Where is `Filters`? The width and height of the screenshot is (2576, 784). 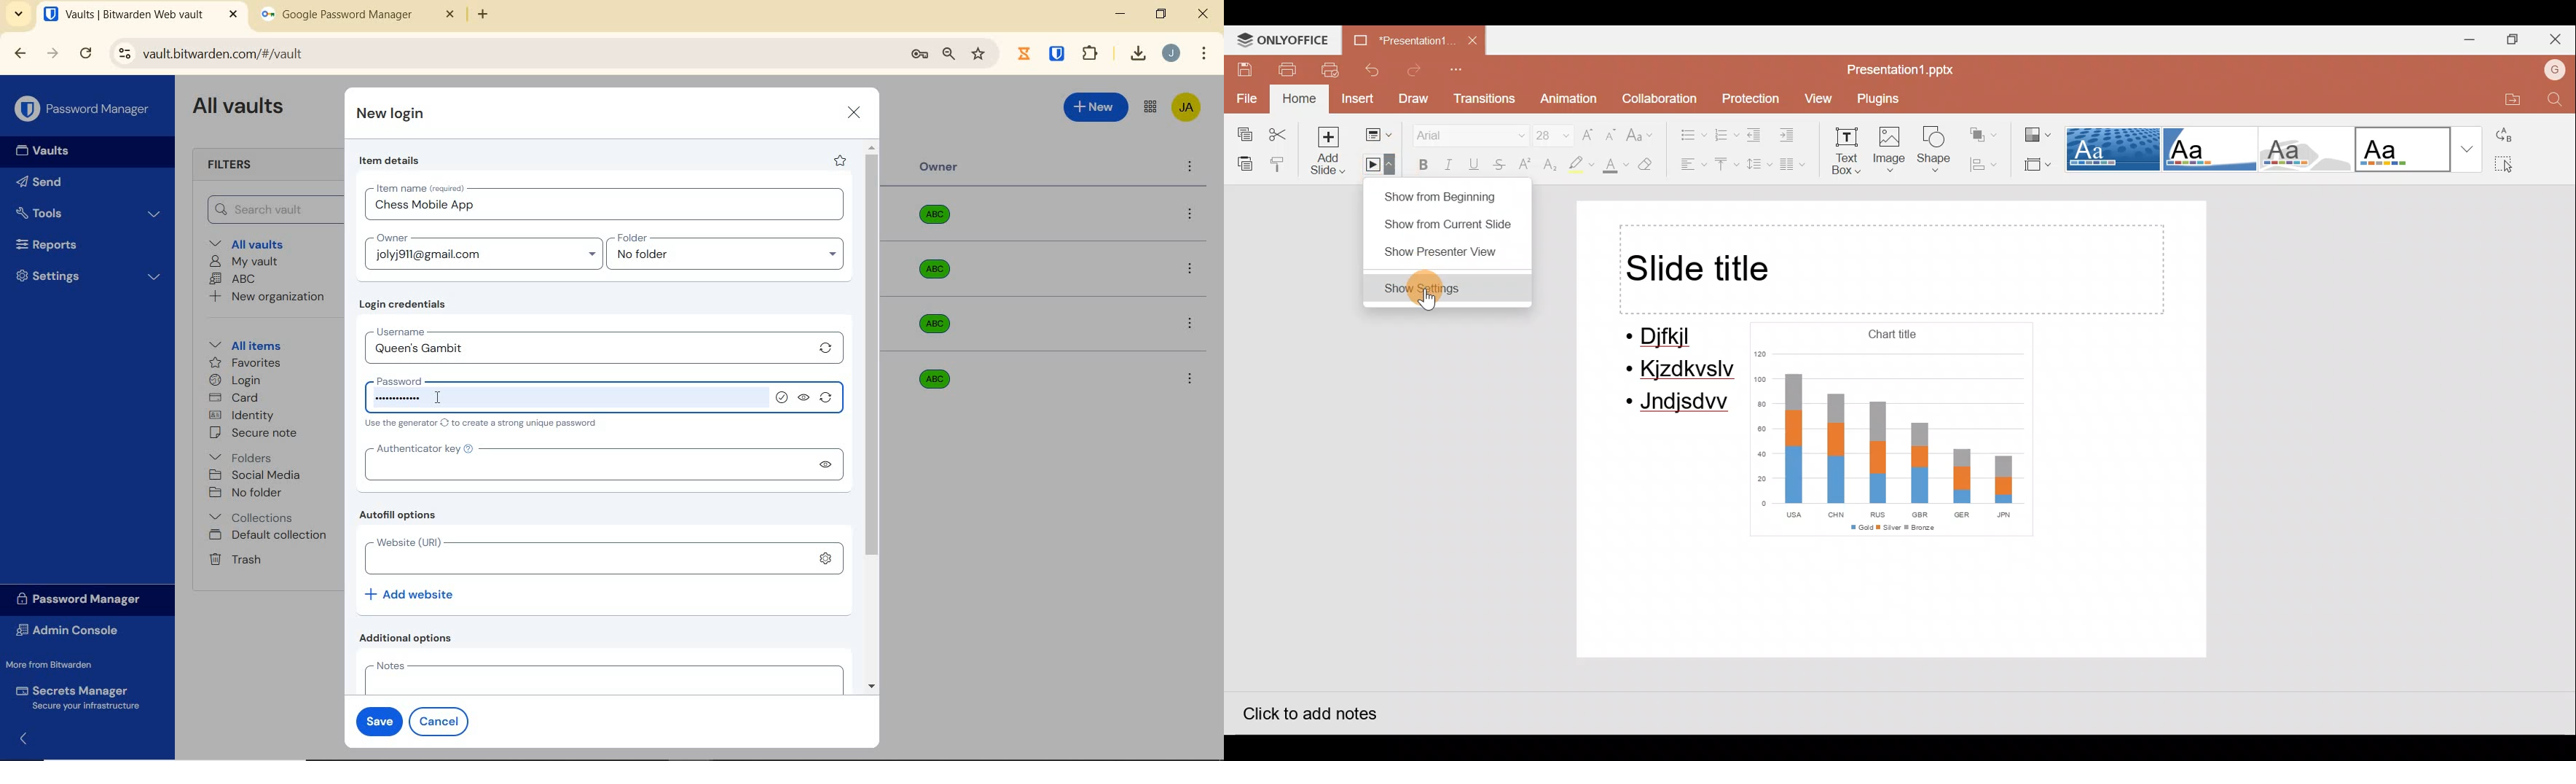
Filters is located at coordinates (235, 165).